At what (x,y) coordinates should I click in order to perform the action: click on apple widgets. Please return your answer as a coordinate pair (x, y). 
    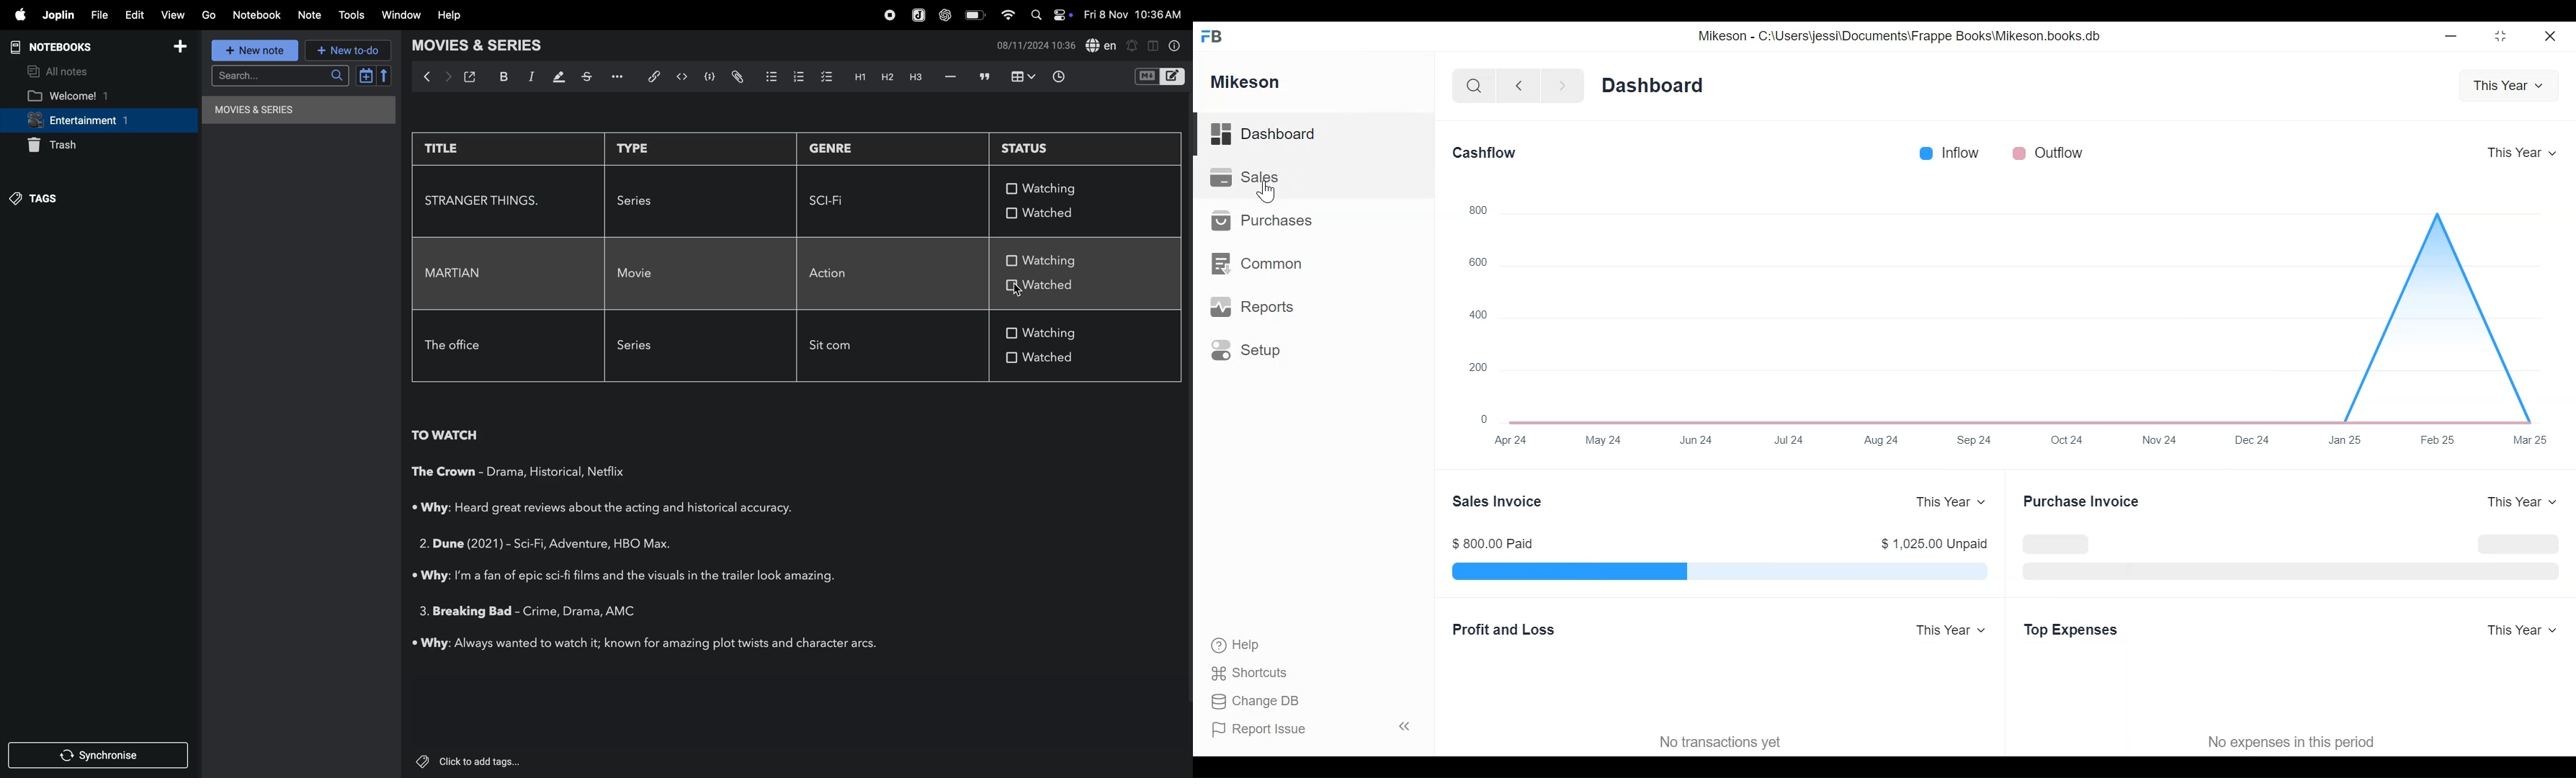
    Looking at the image, I should click on (1054, 13).